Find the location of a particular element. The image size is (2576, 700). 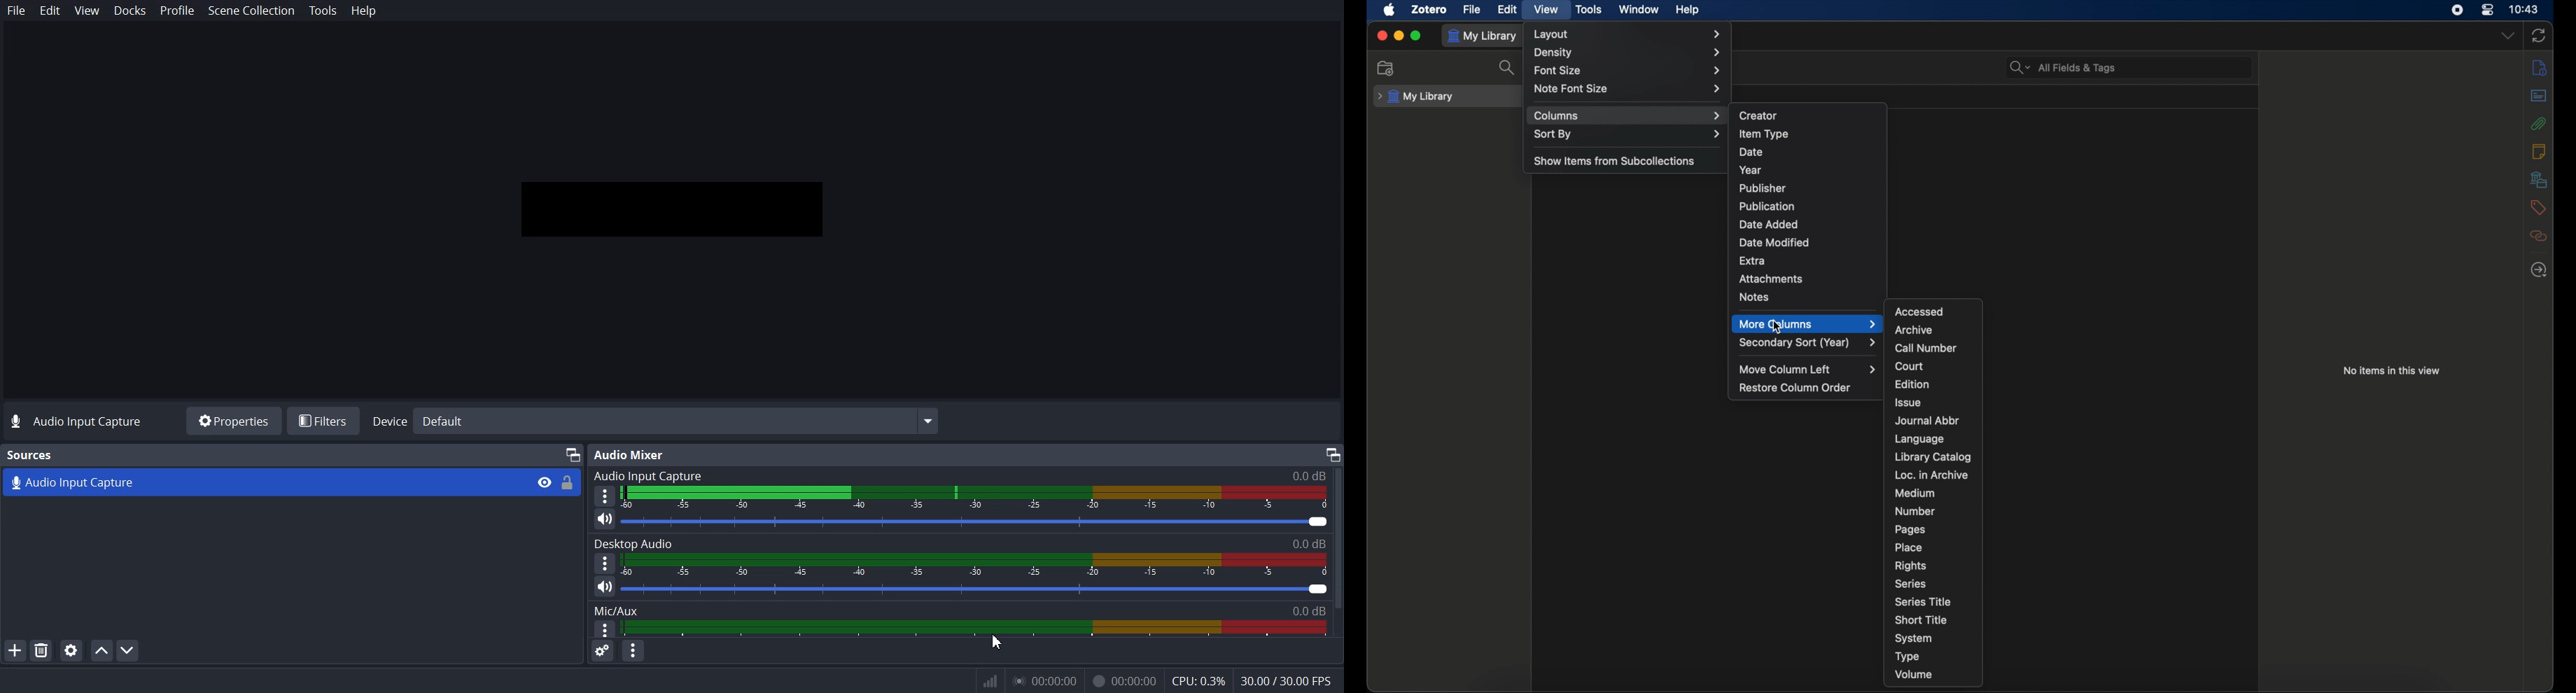

locate is located at coordinates (2539, 270).